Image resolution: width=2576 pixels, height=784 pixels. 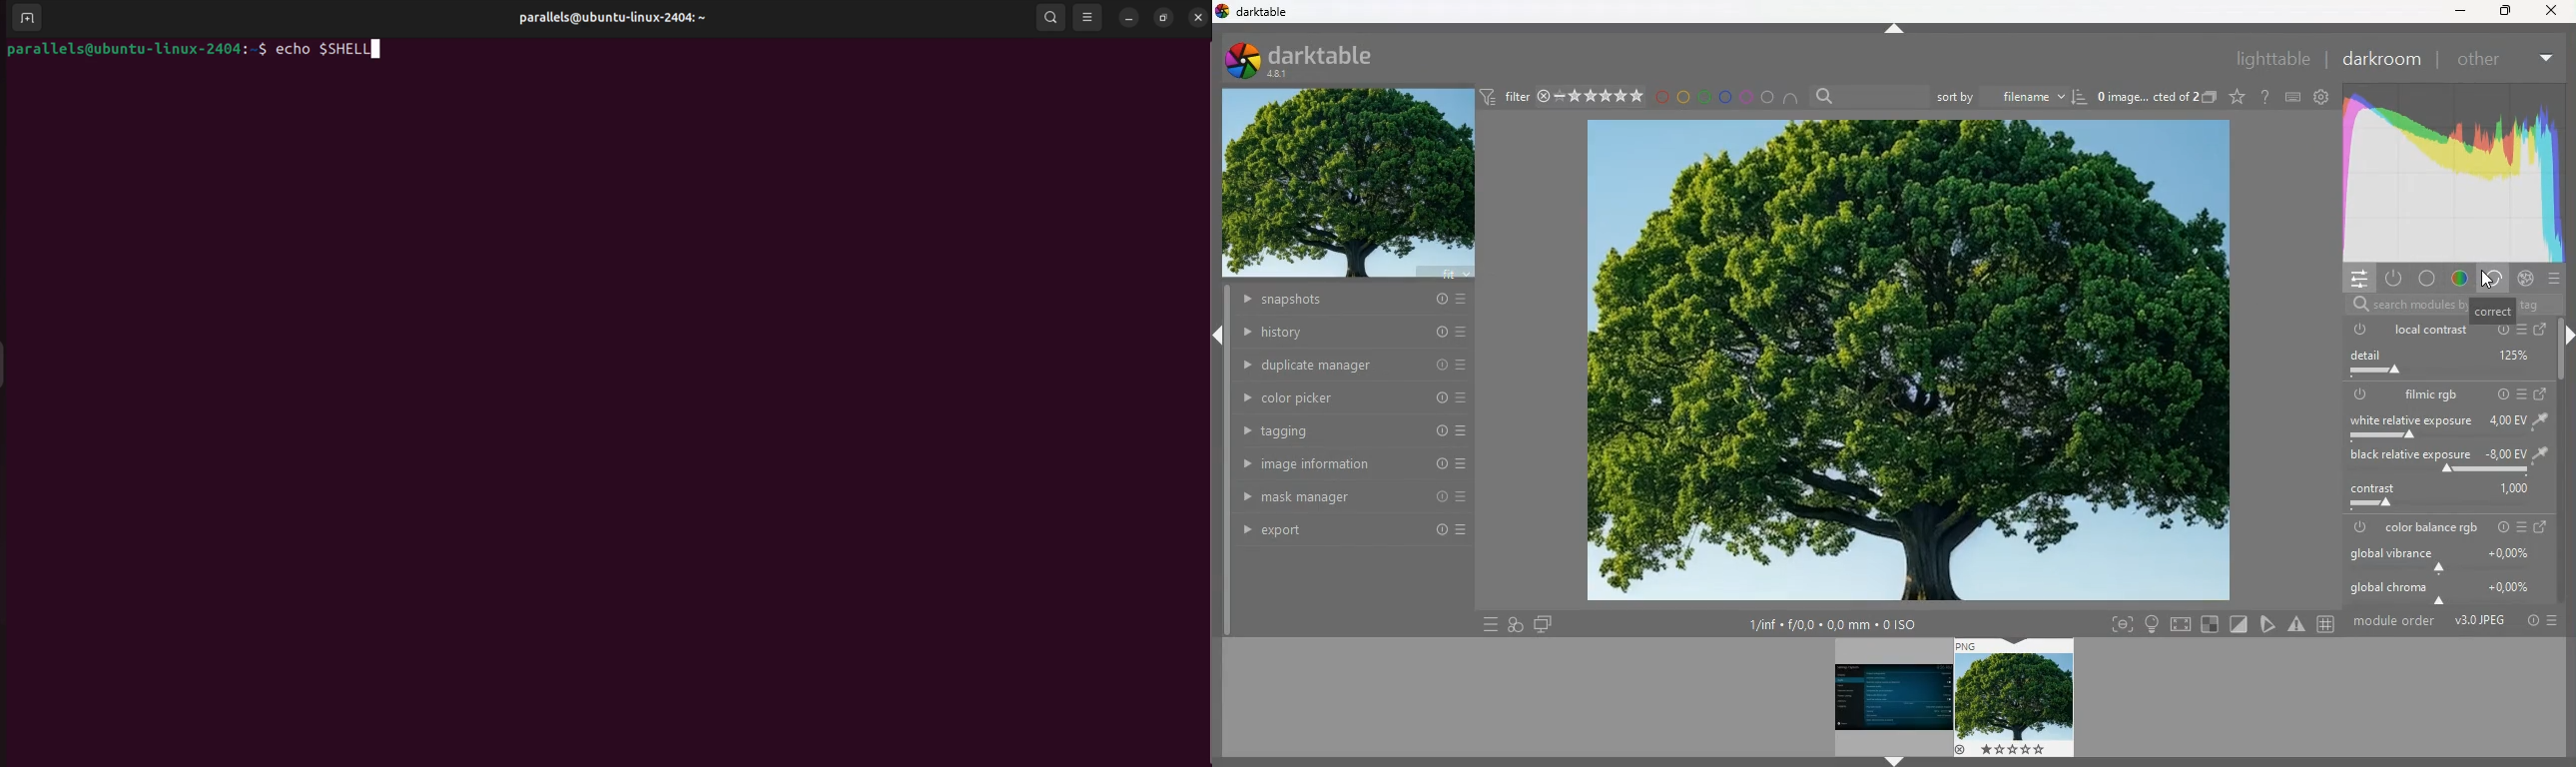 I want to click on scroll bar, so click(x=2567, y=362).